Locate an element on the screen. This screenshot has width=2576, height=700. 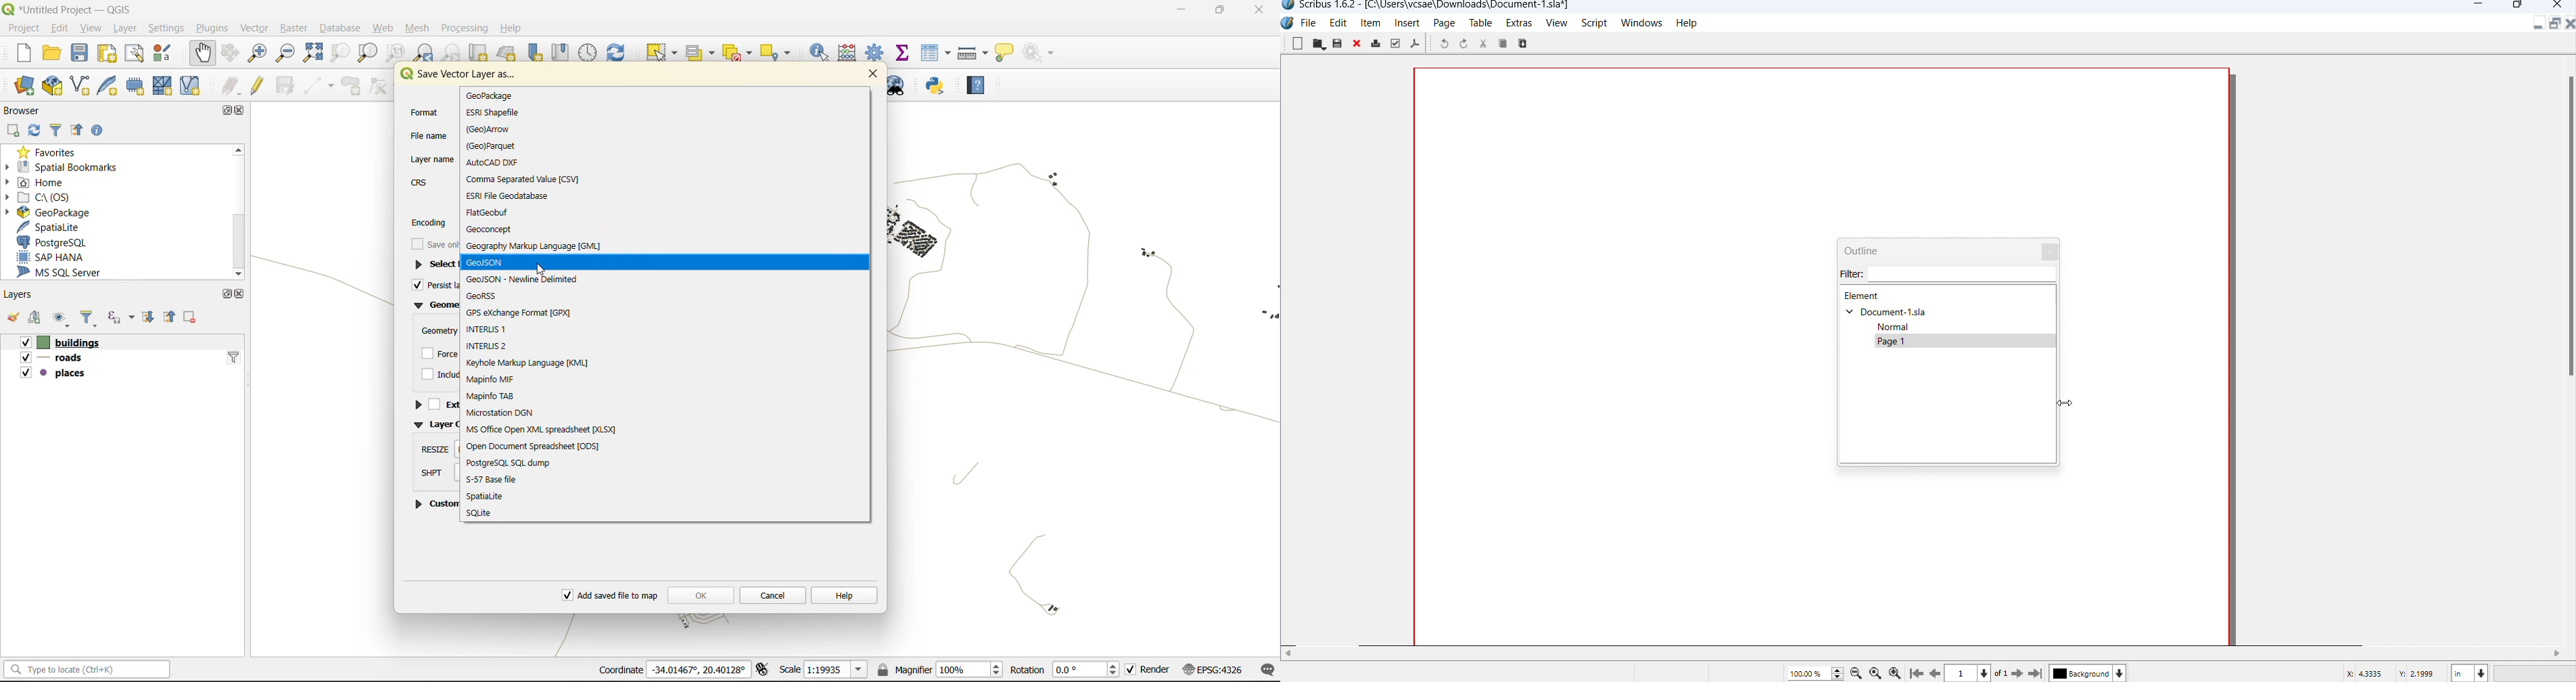
show spatial bookmark is located at coordinates (563, 53).